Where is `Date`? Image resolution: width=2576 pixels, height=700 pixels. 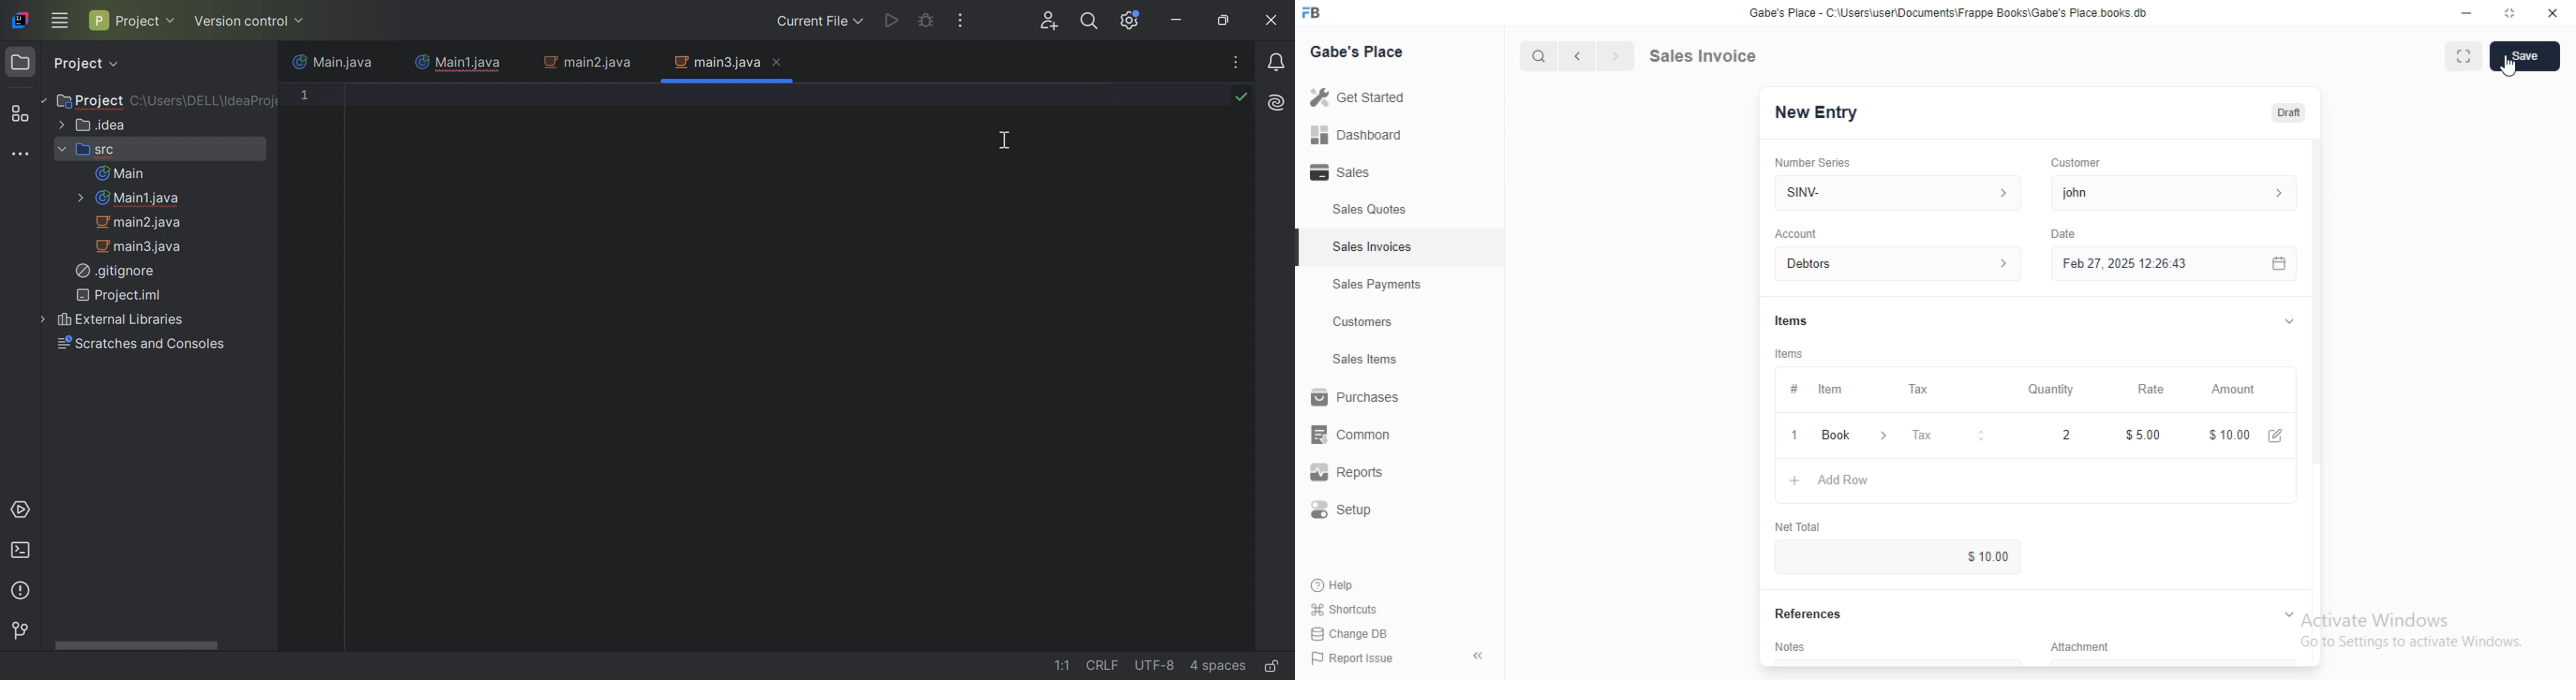
Date is located at coordinates (2065, 232).